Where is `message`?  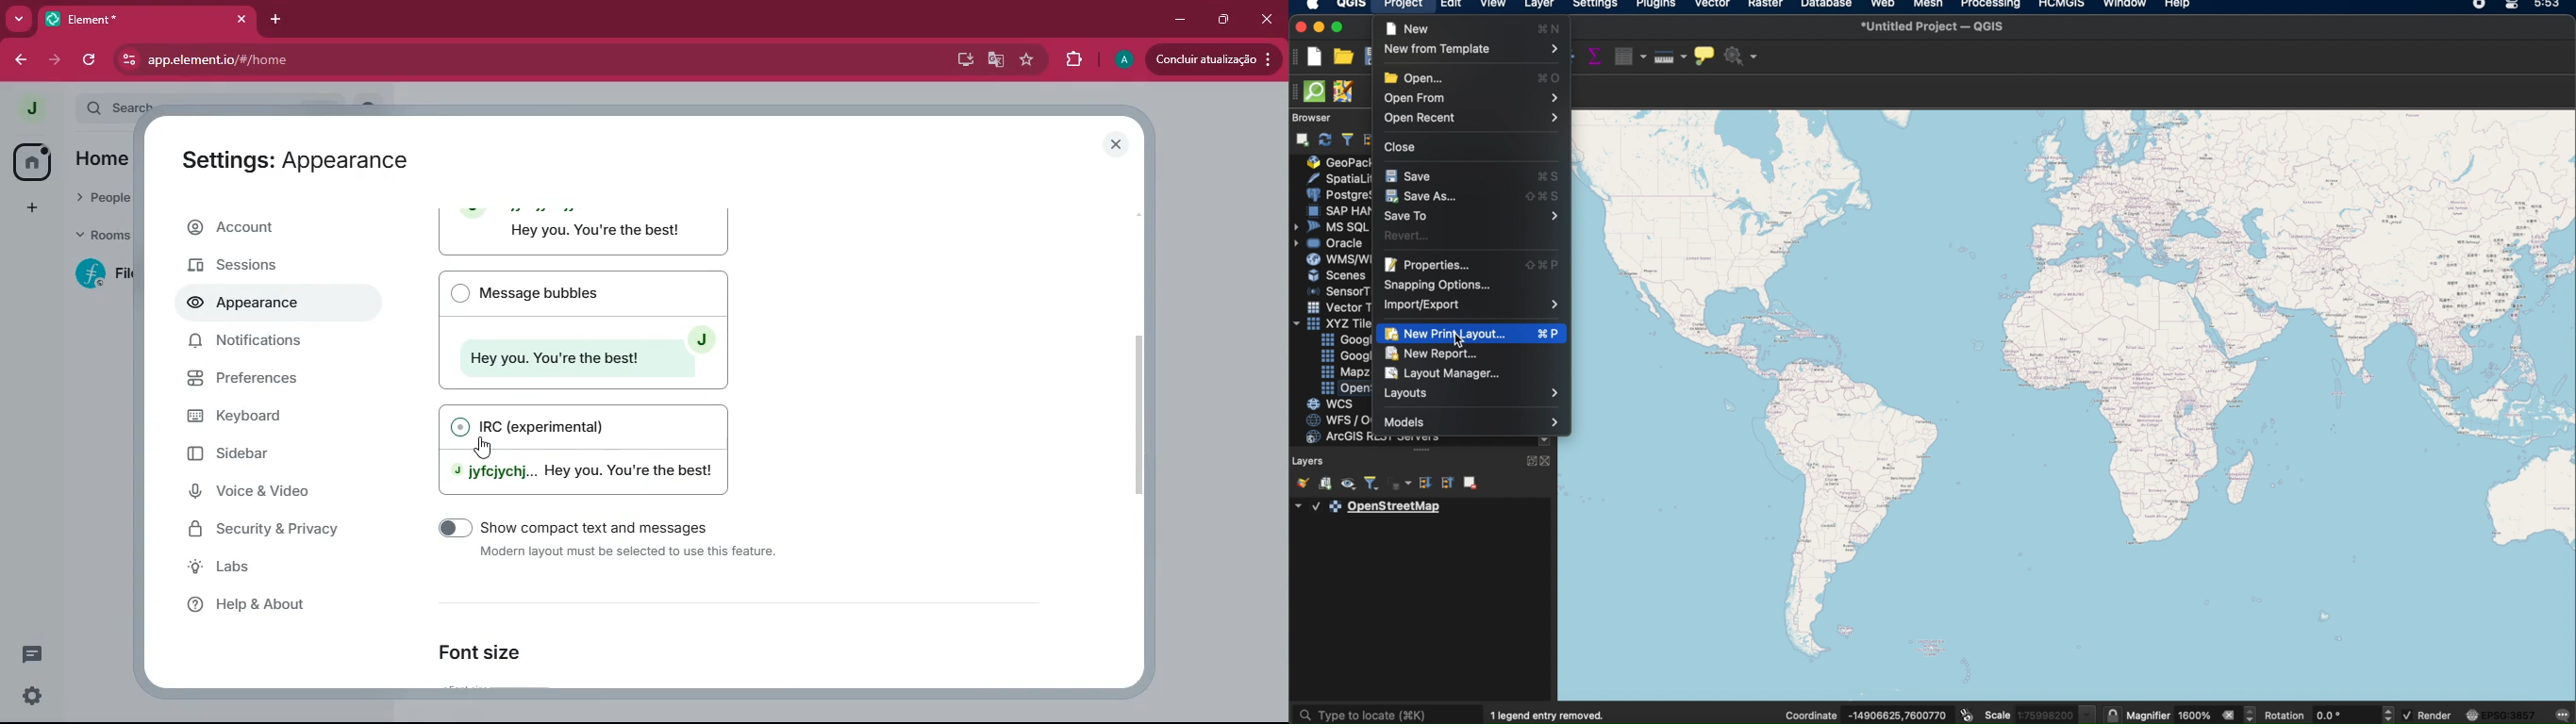 message is located at coordinates (30, 654).